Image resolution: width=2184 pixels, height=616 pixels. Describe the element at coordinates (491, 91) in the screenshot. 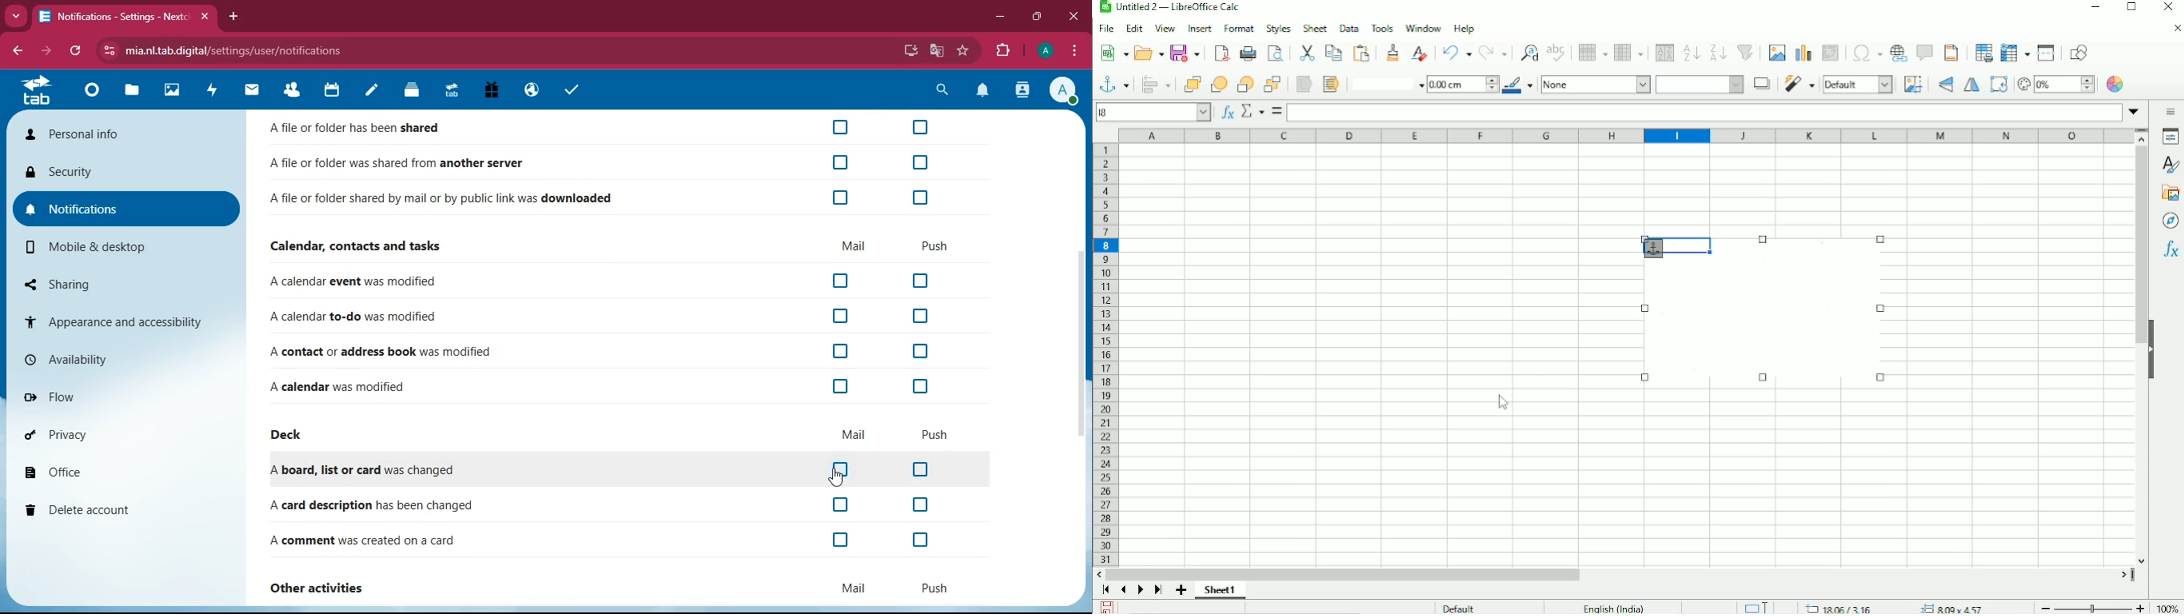

I see `Free Trail PC` at that location.